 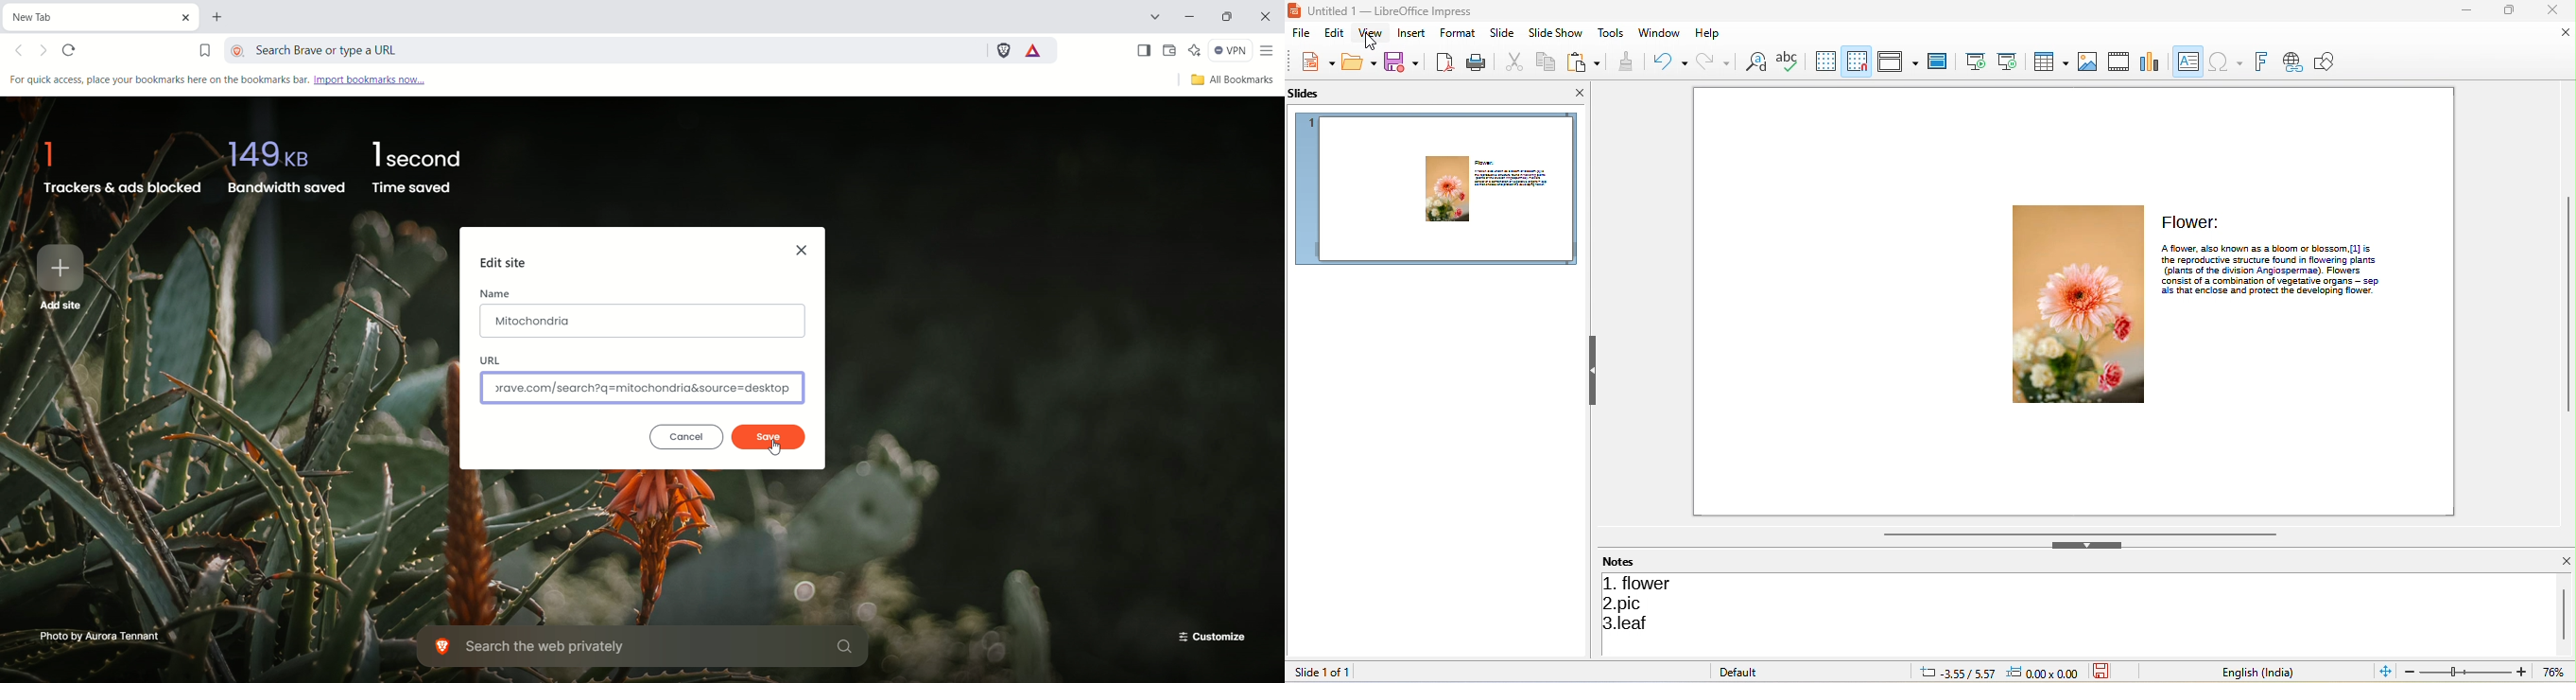 What do you see at coordinates (420, 167) in the screenshot?
I see `time saved` at bounding box center [420, 167].